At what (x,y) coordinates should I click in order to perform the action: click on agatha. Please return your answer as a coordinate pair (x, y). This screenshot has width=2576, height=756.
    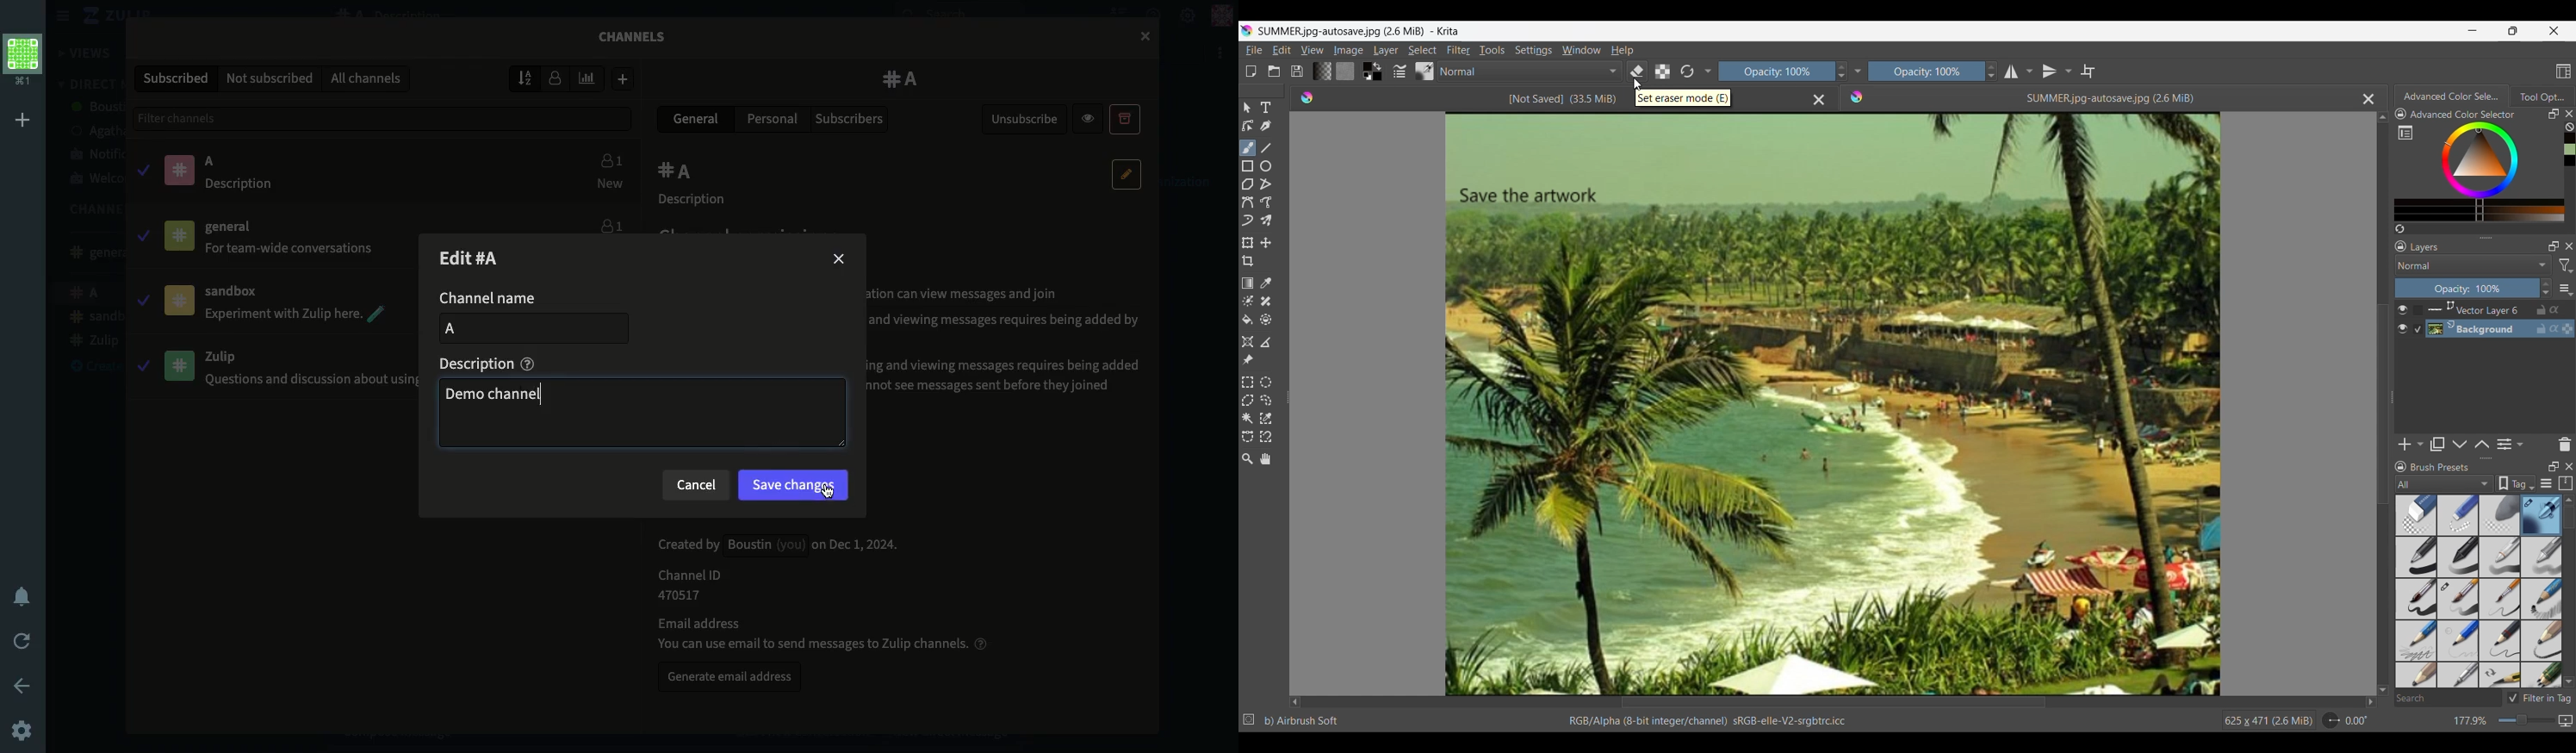
    Looking at the image, I should click on (94, 131).